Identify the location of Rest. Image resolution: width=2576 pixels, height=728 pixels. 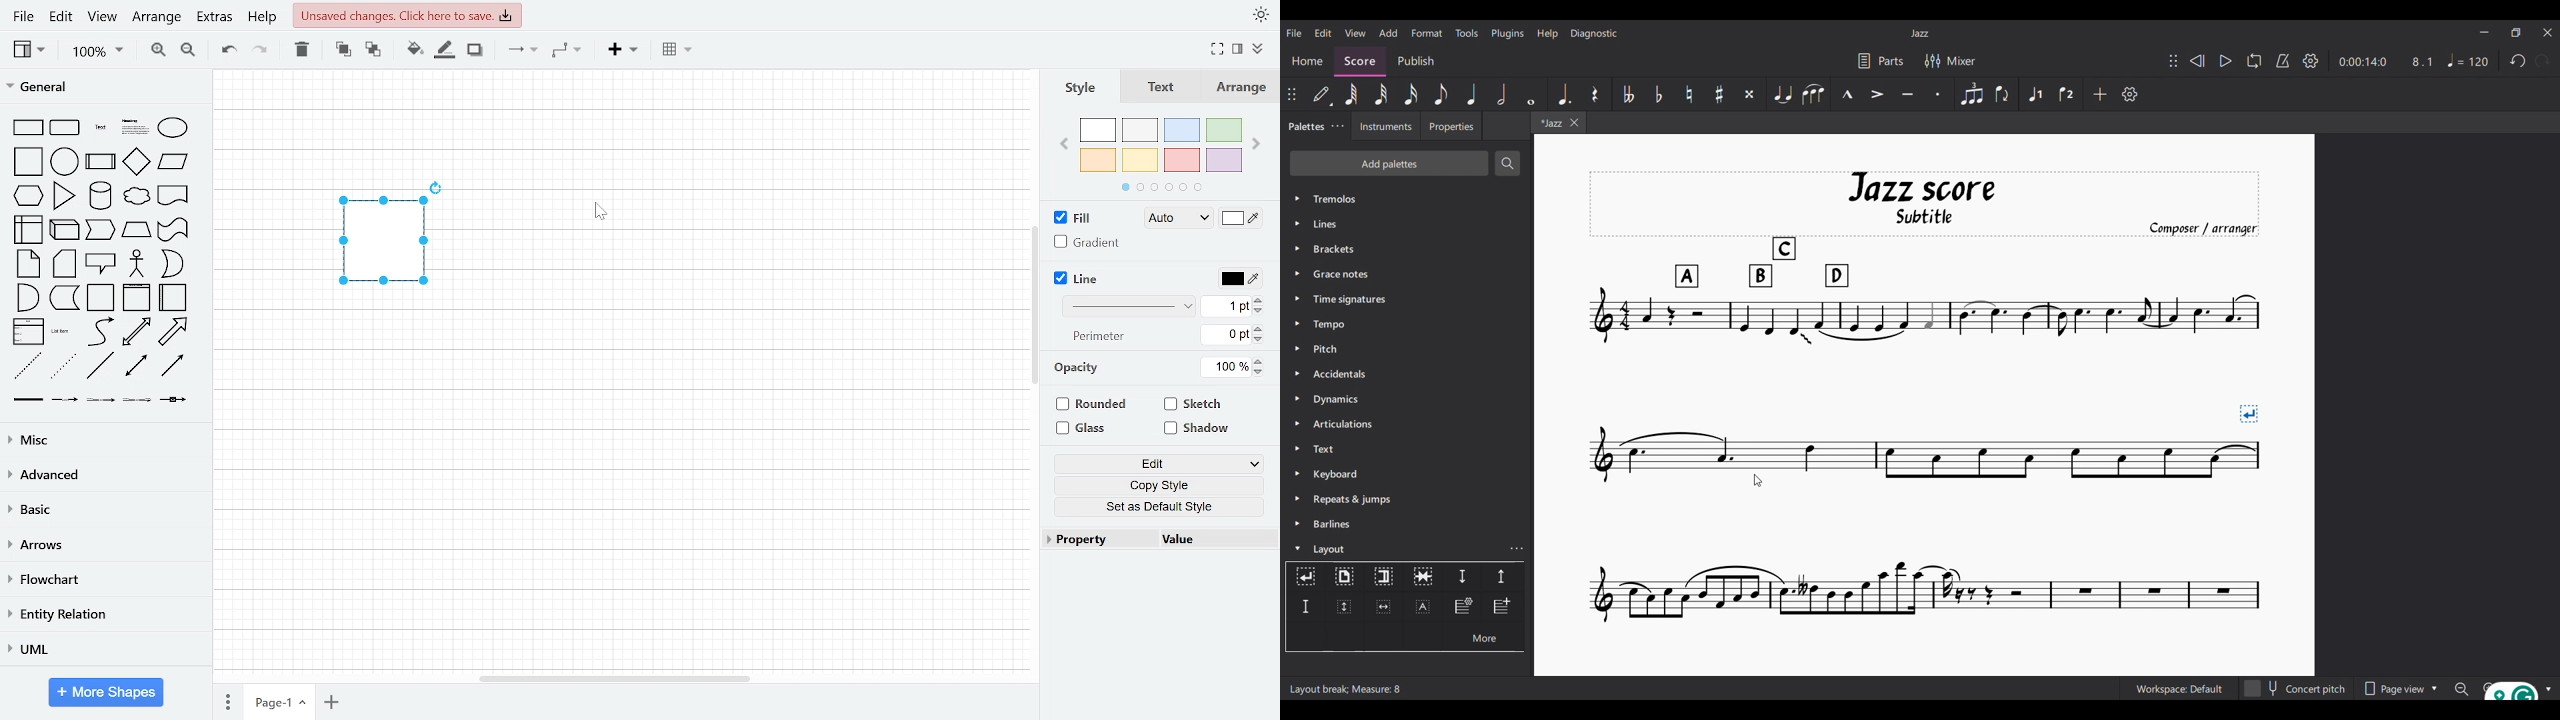
(1595, 94).